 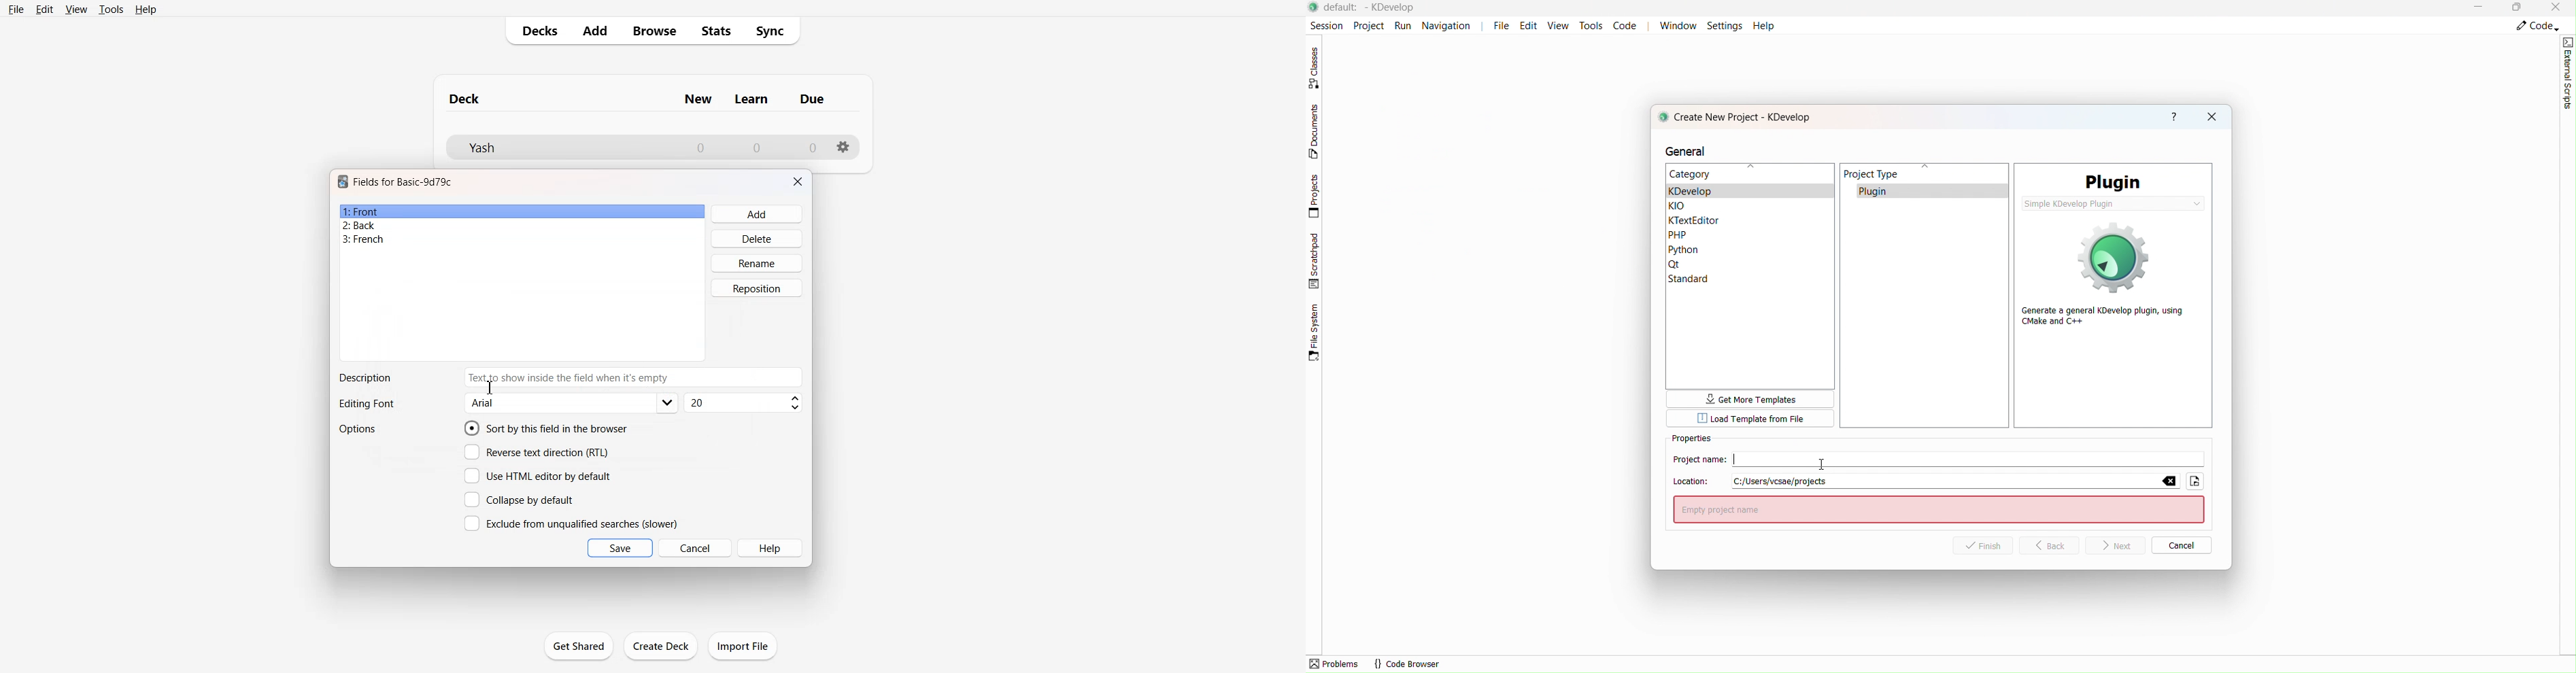 What do you see at coordinates (522, 239) in the screenshot?
I see `French` at bounding box center [522, 239].